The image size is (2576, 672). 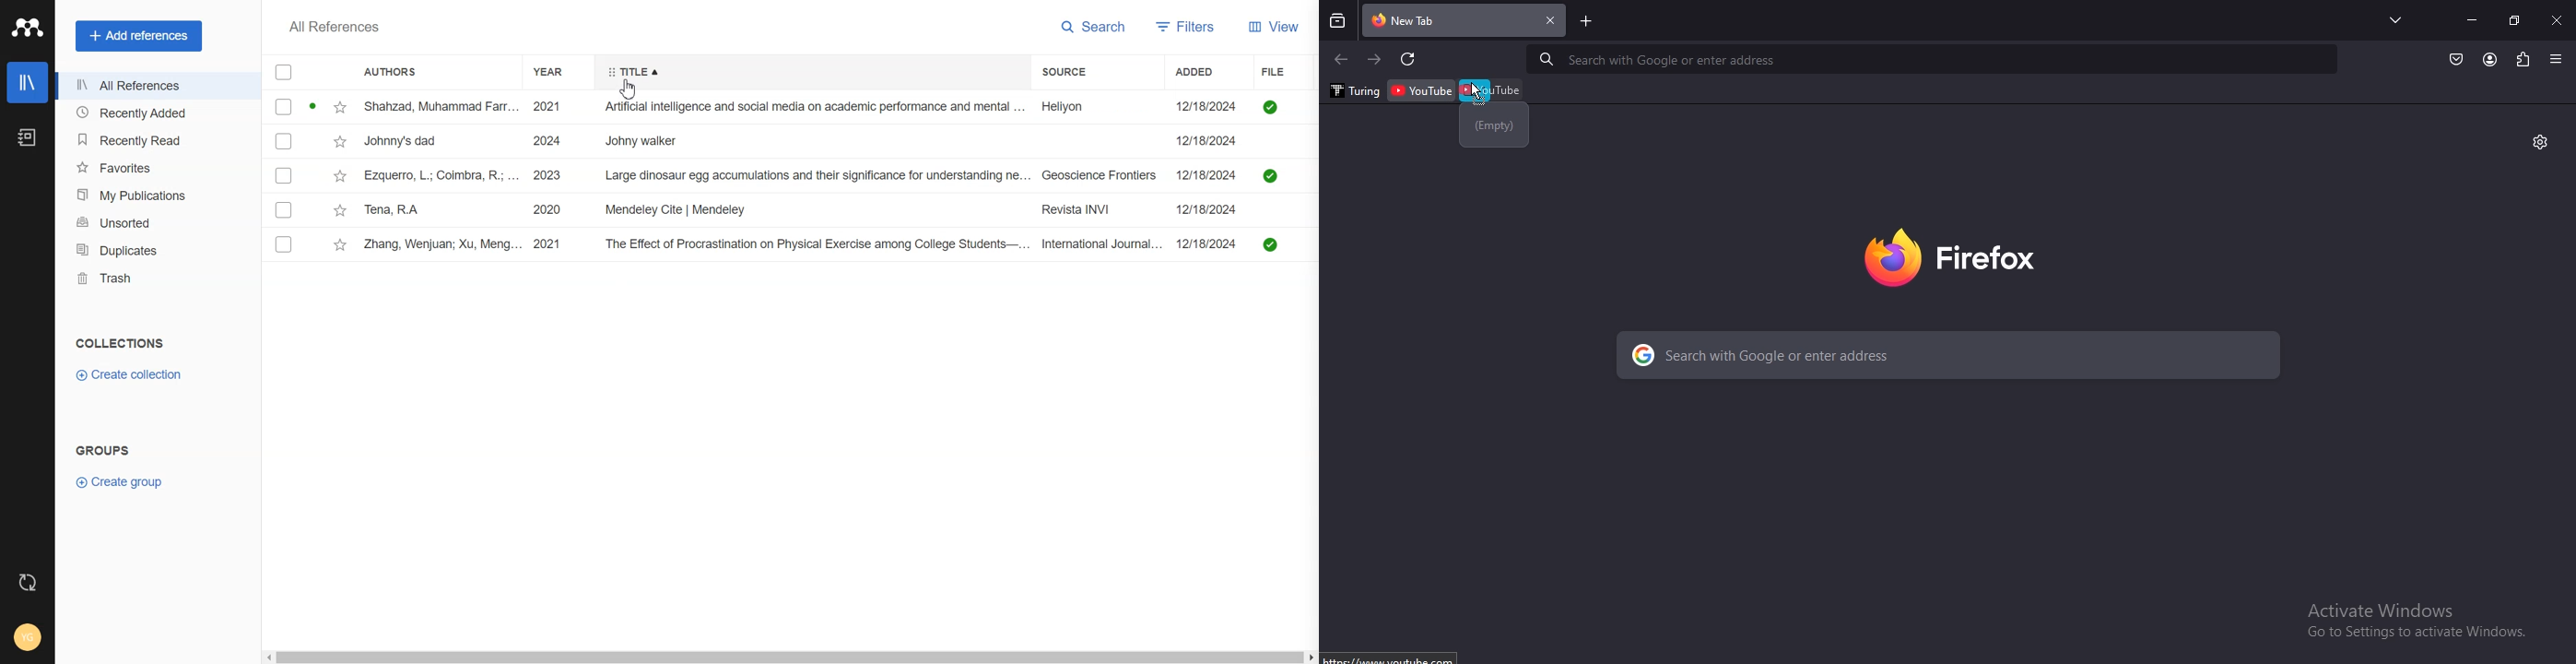 I want to click on turing, so click(x=1353, y=91).